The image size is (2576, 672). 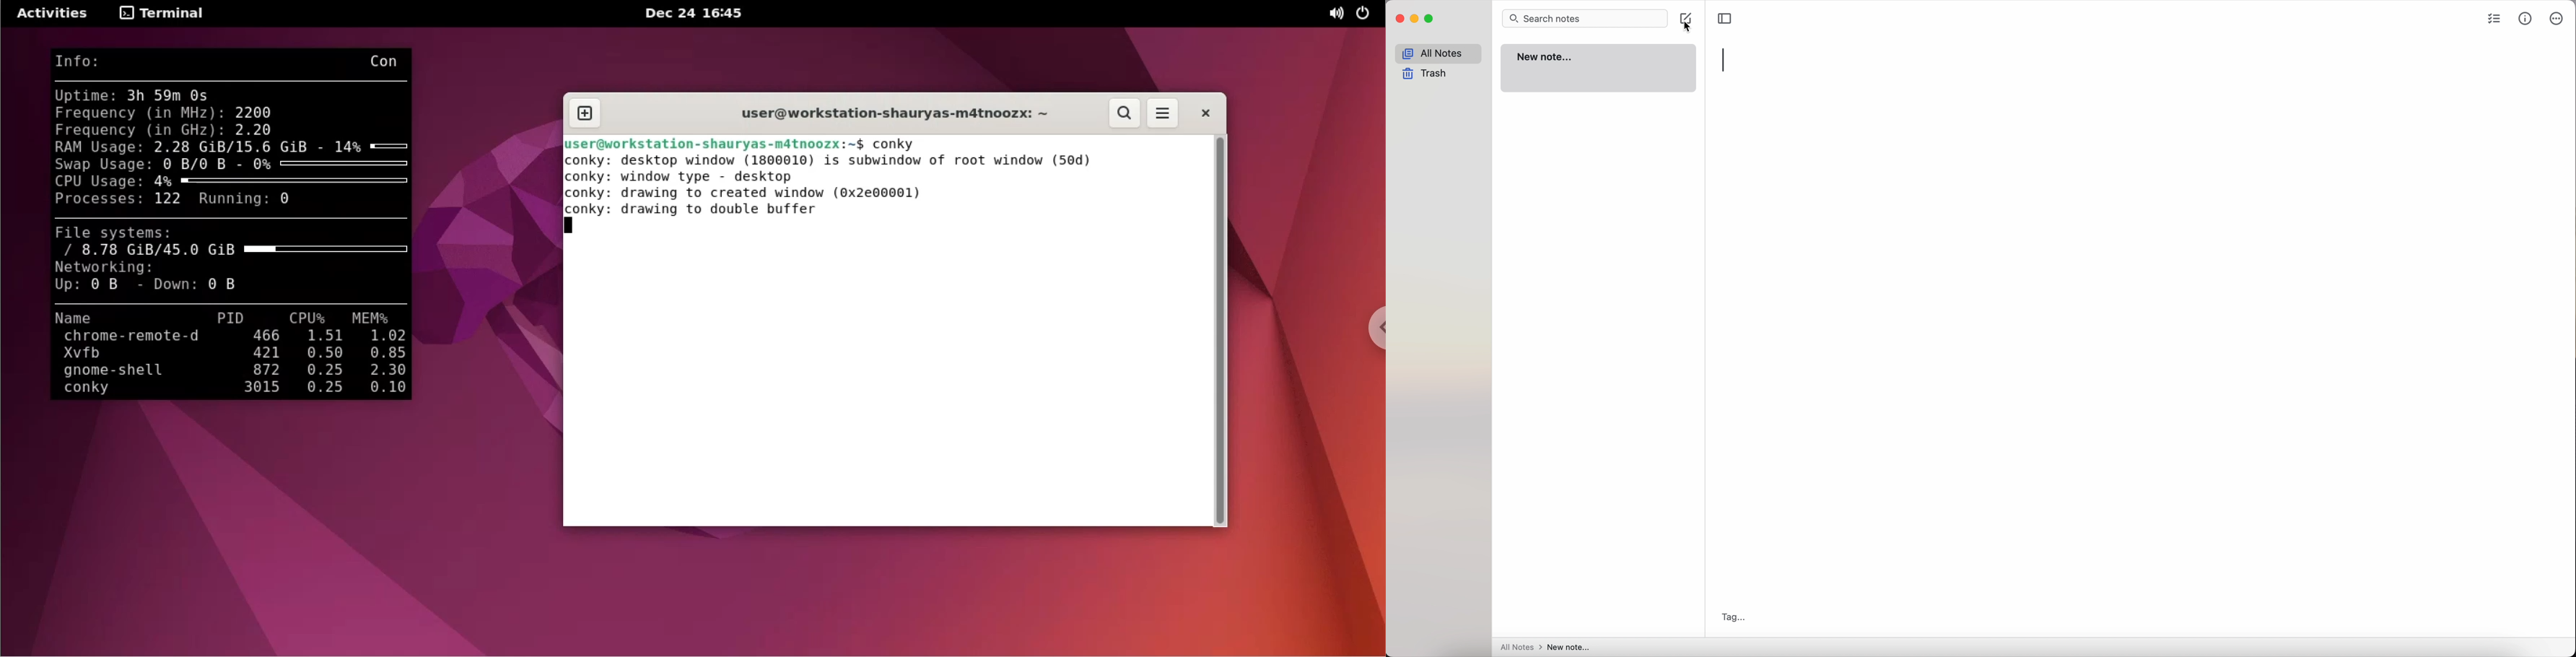 I want to click on more options, so click(x=2558, y=19).